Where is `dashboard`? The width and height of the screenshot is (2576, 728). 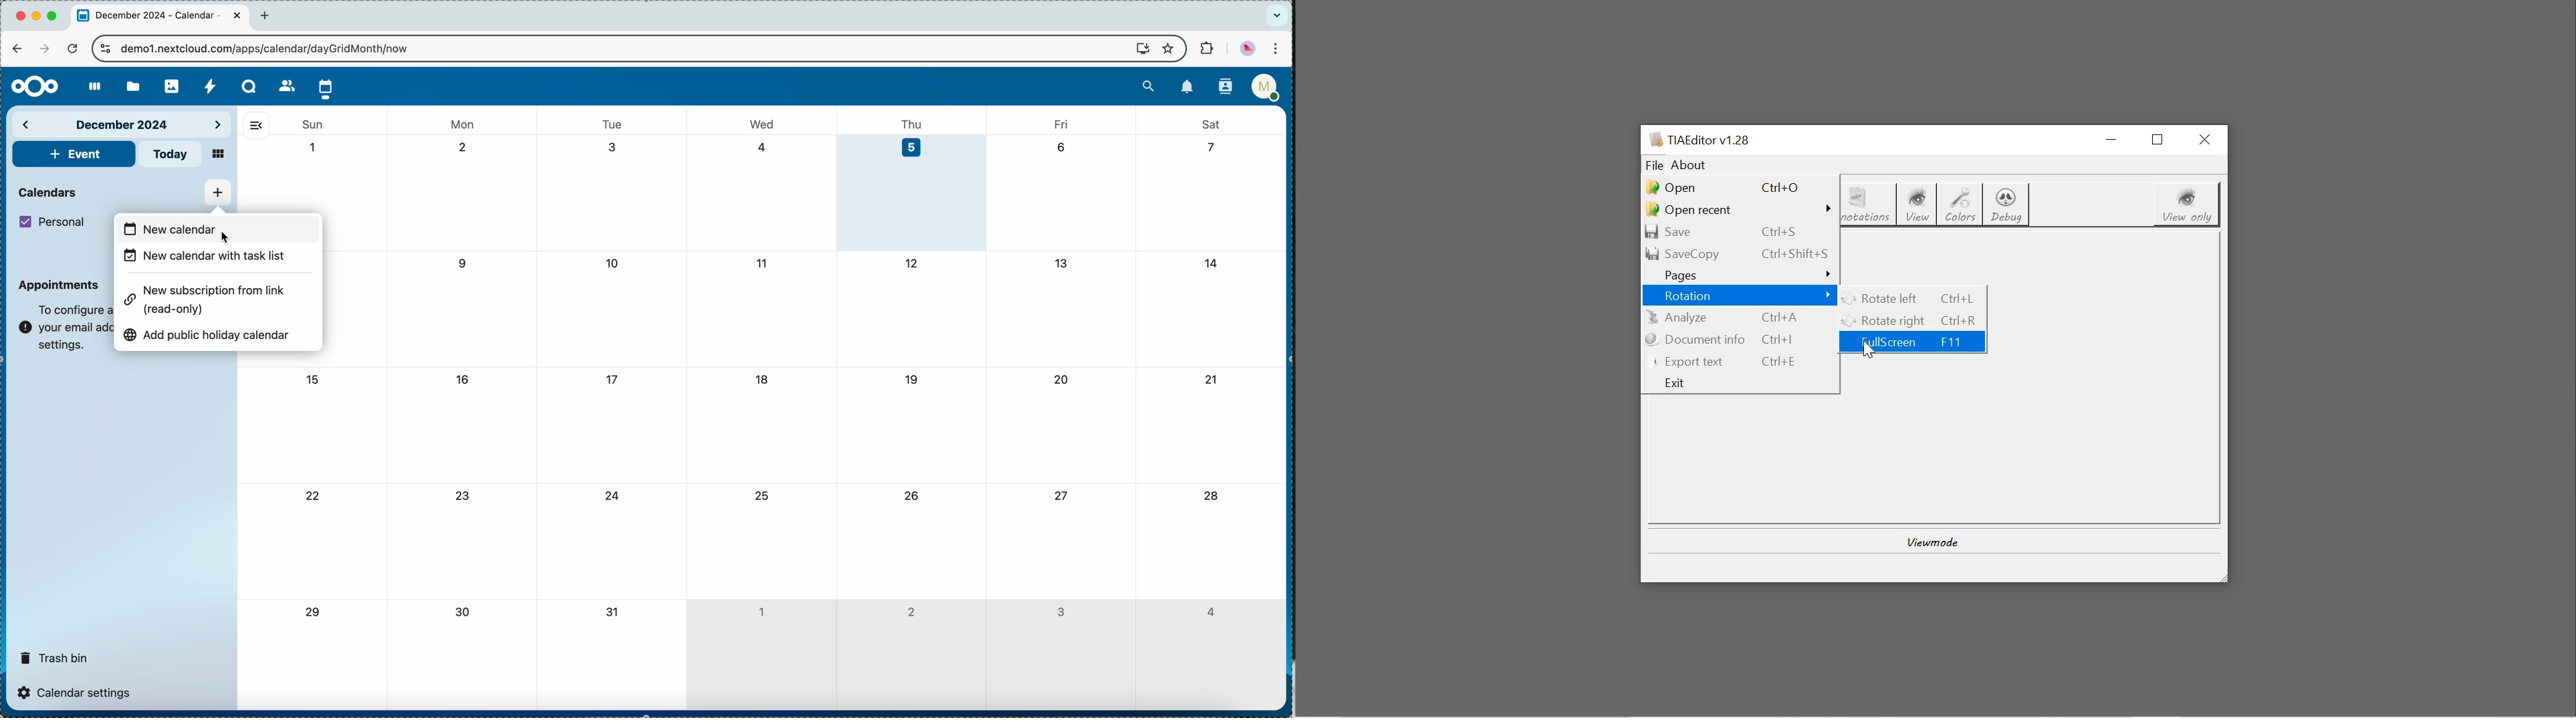
dashboard is located at coordinates (90, 87).